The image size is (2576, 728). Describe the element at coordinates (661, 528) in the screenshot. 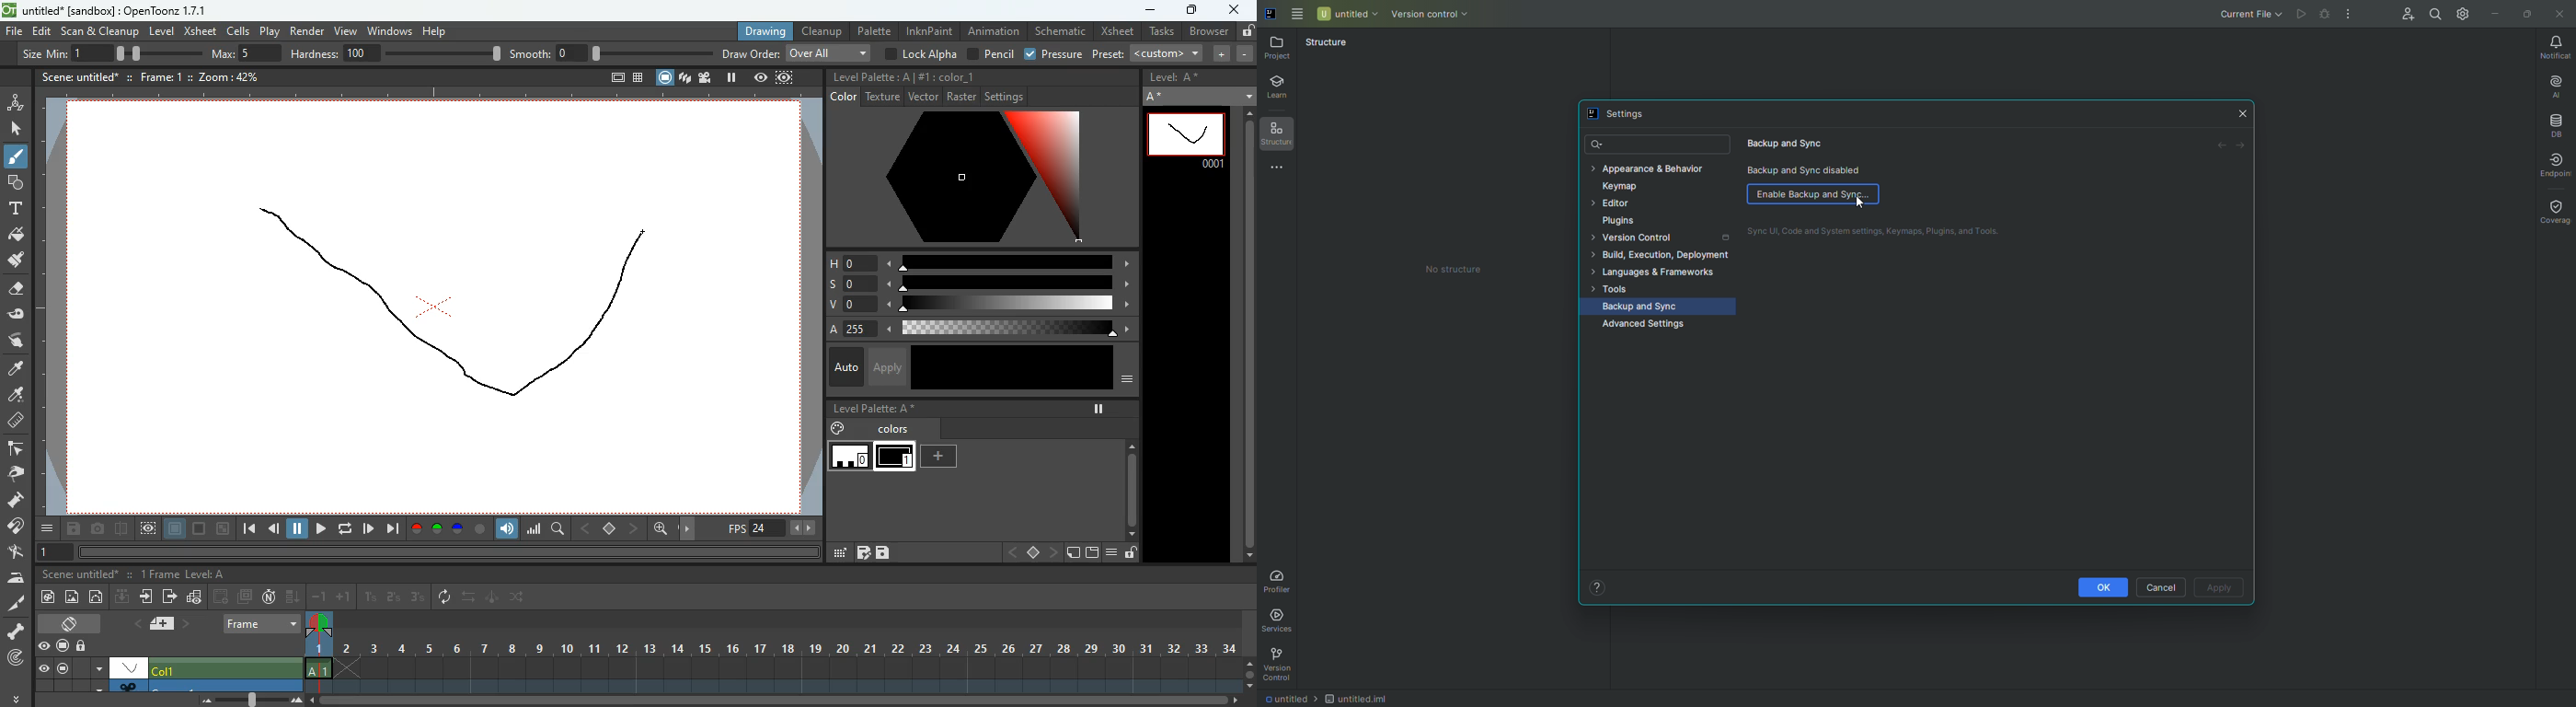

I see `zoom` at that location.